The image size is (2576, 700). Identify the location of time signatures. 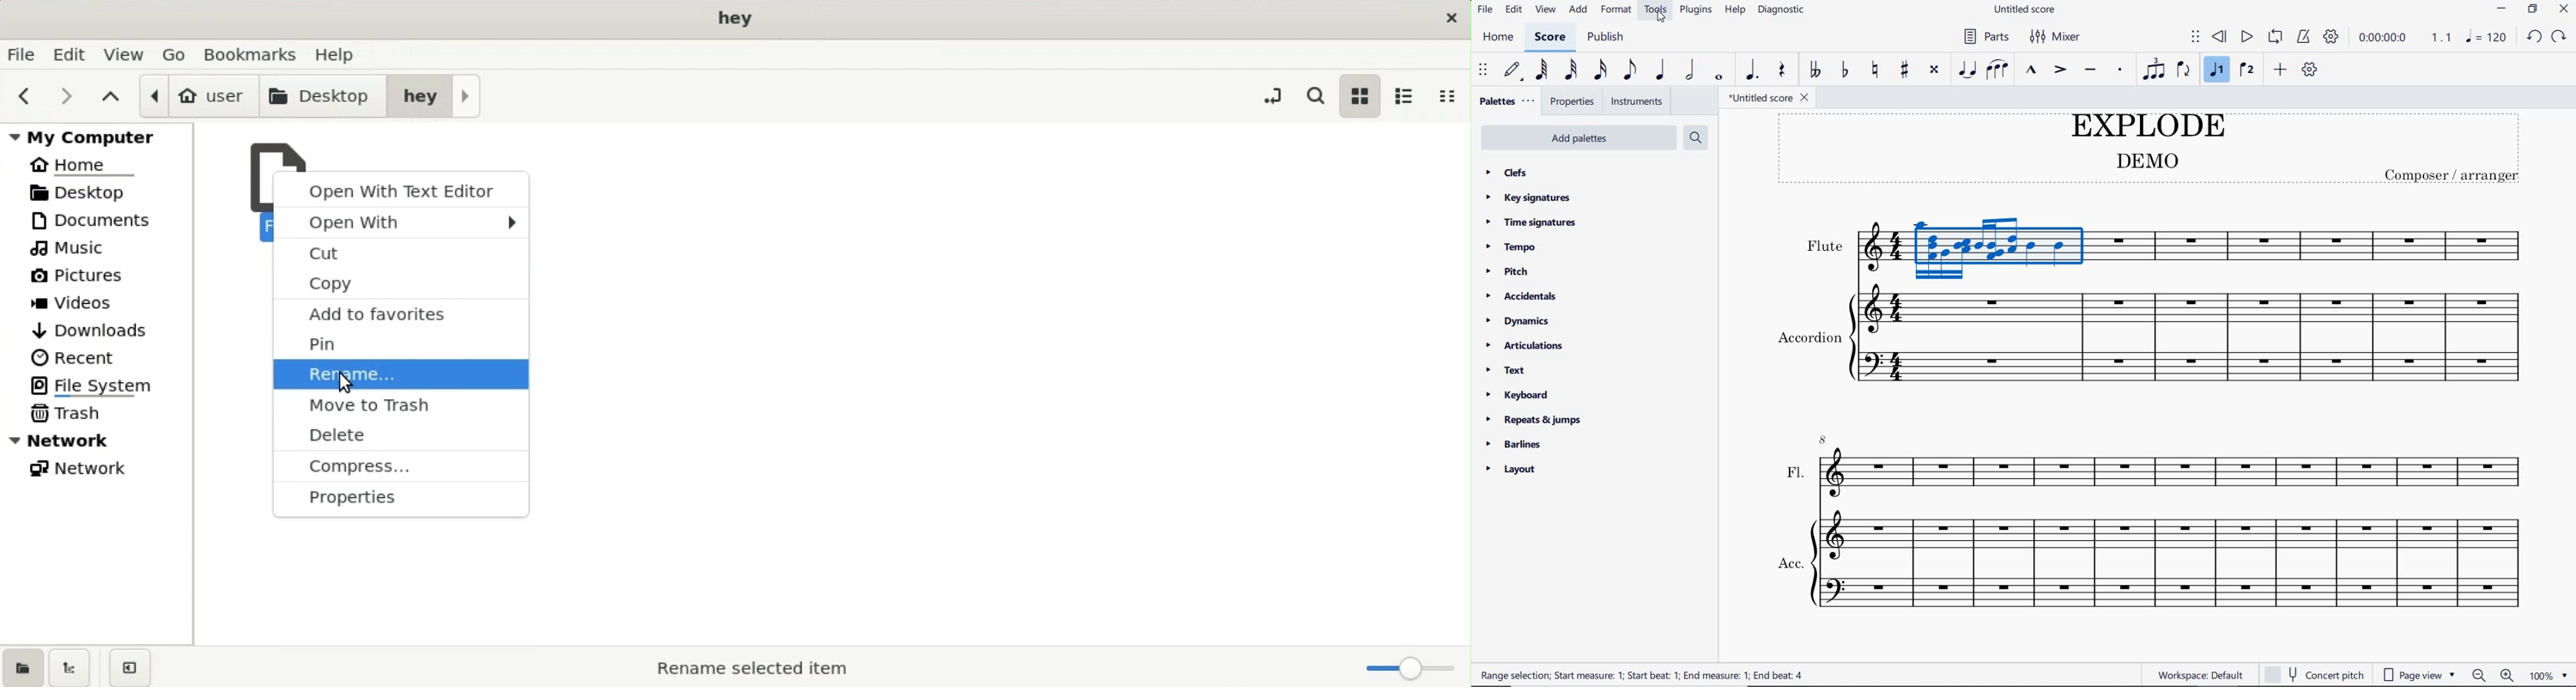
(1534, 222).